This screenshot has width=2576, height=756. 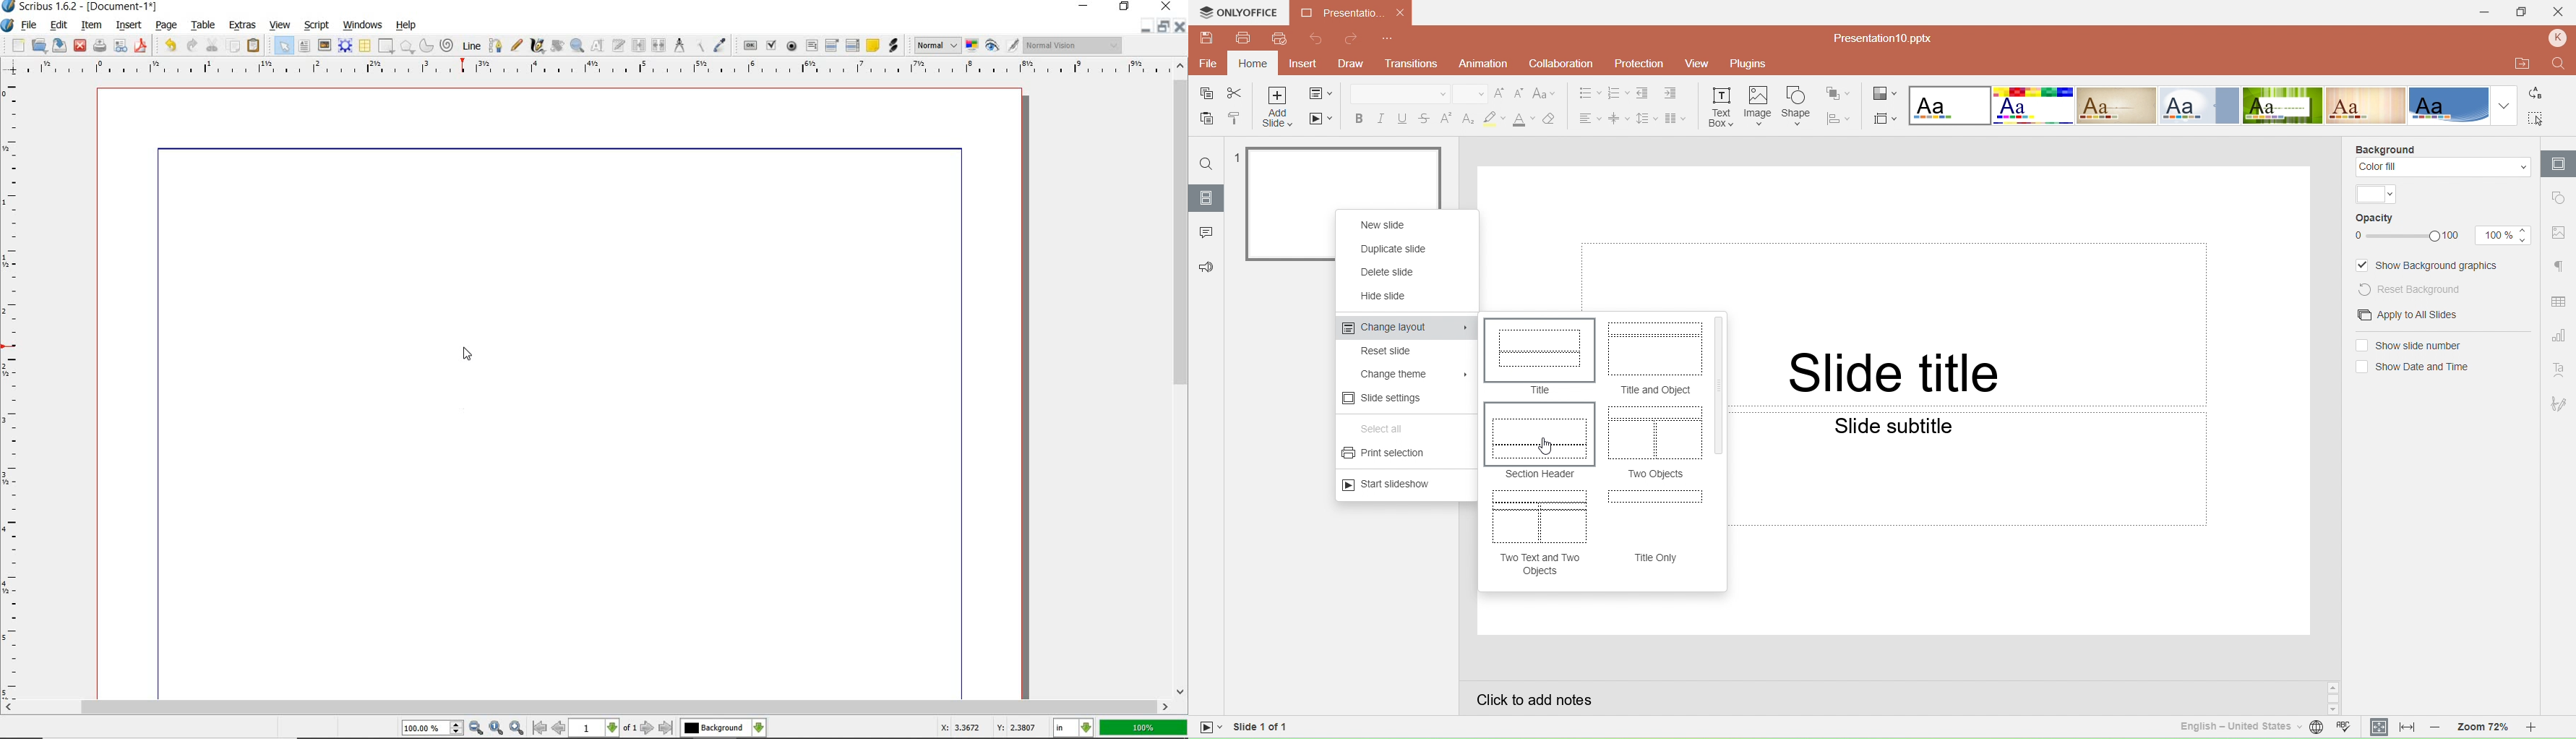 I want to click on Zoom to 100%, so click(x=497, y=728).